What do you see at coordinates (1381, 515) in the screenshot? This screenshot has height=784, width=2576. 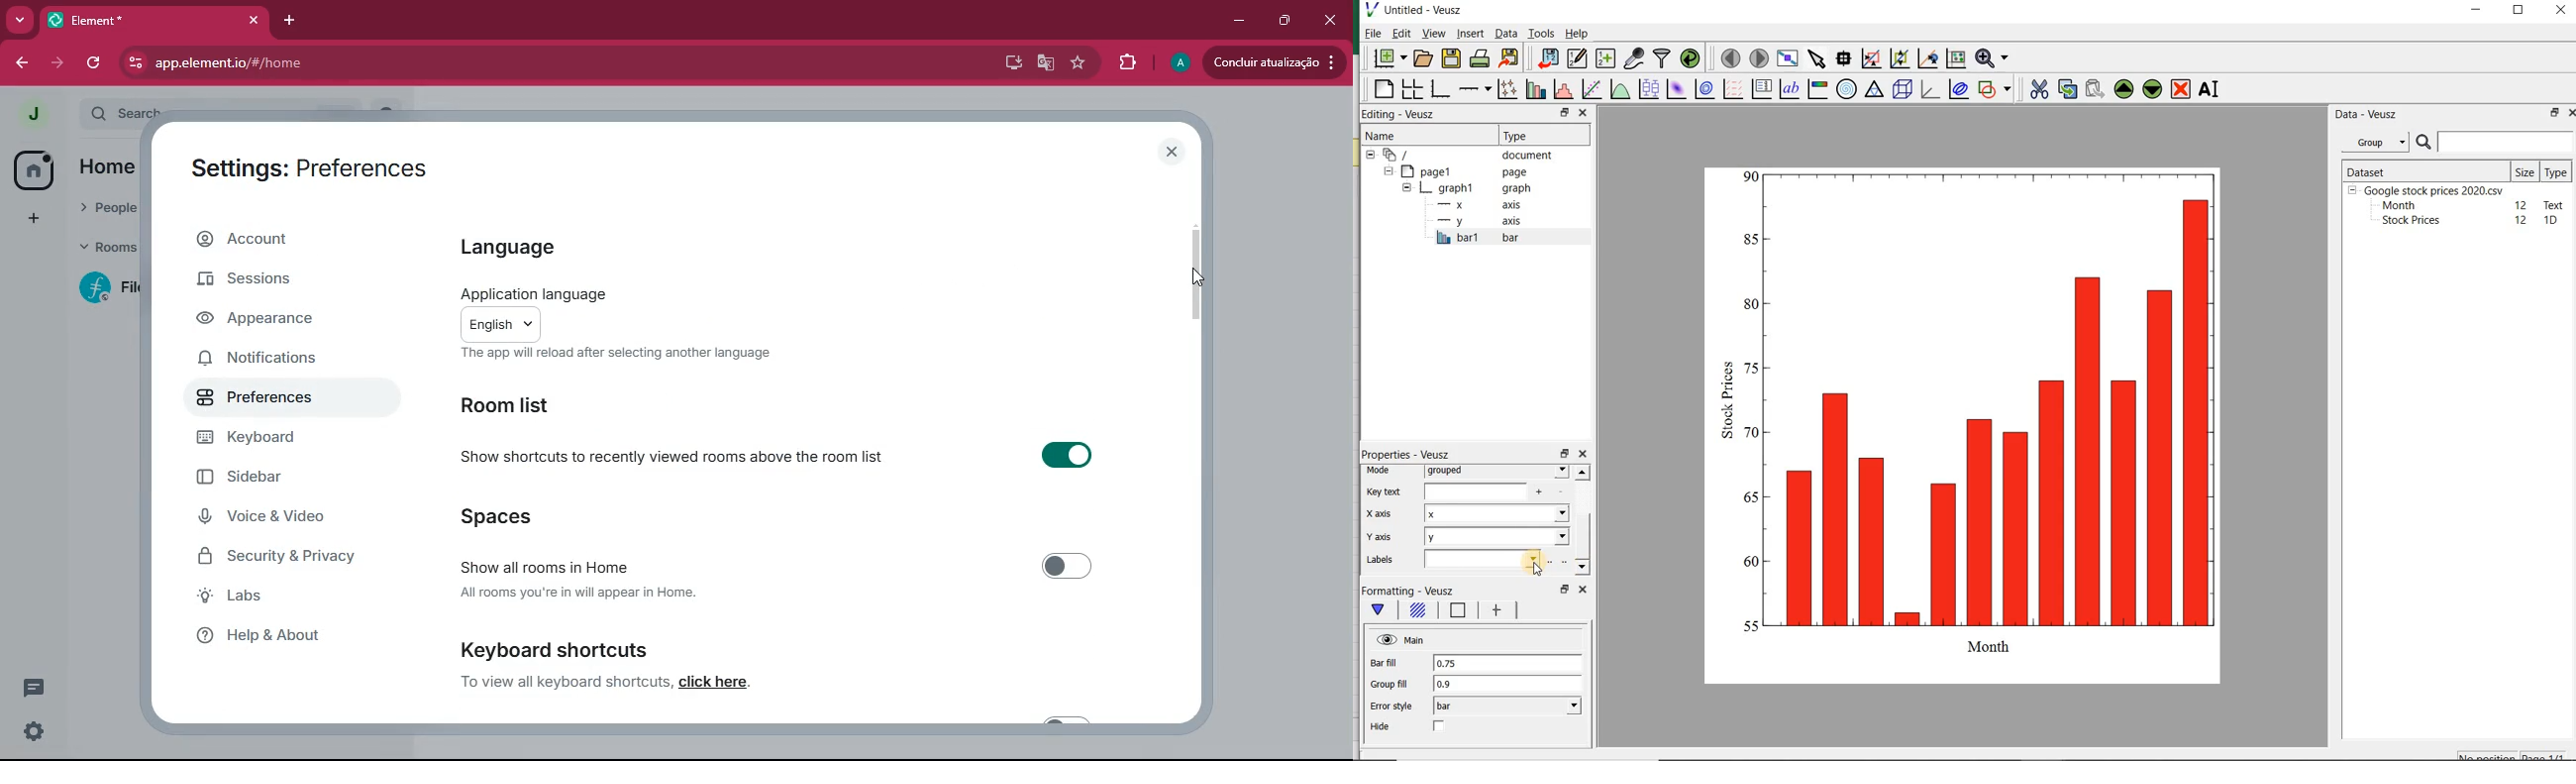 I see `x-axis` at bounding box center [1381, 515].